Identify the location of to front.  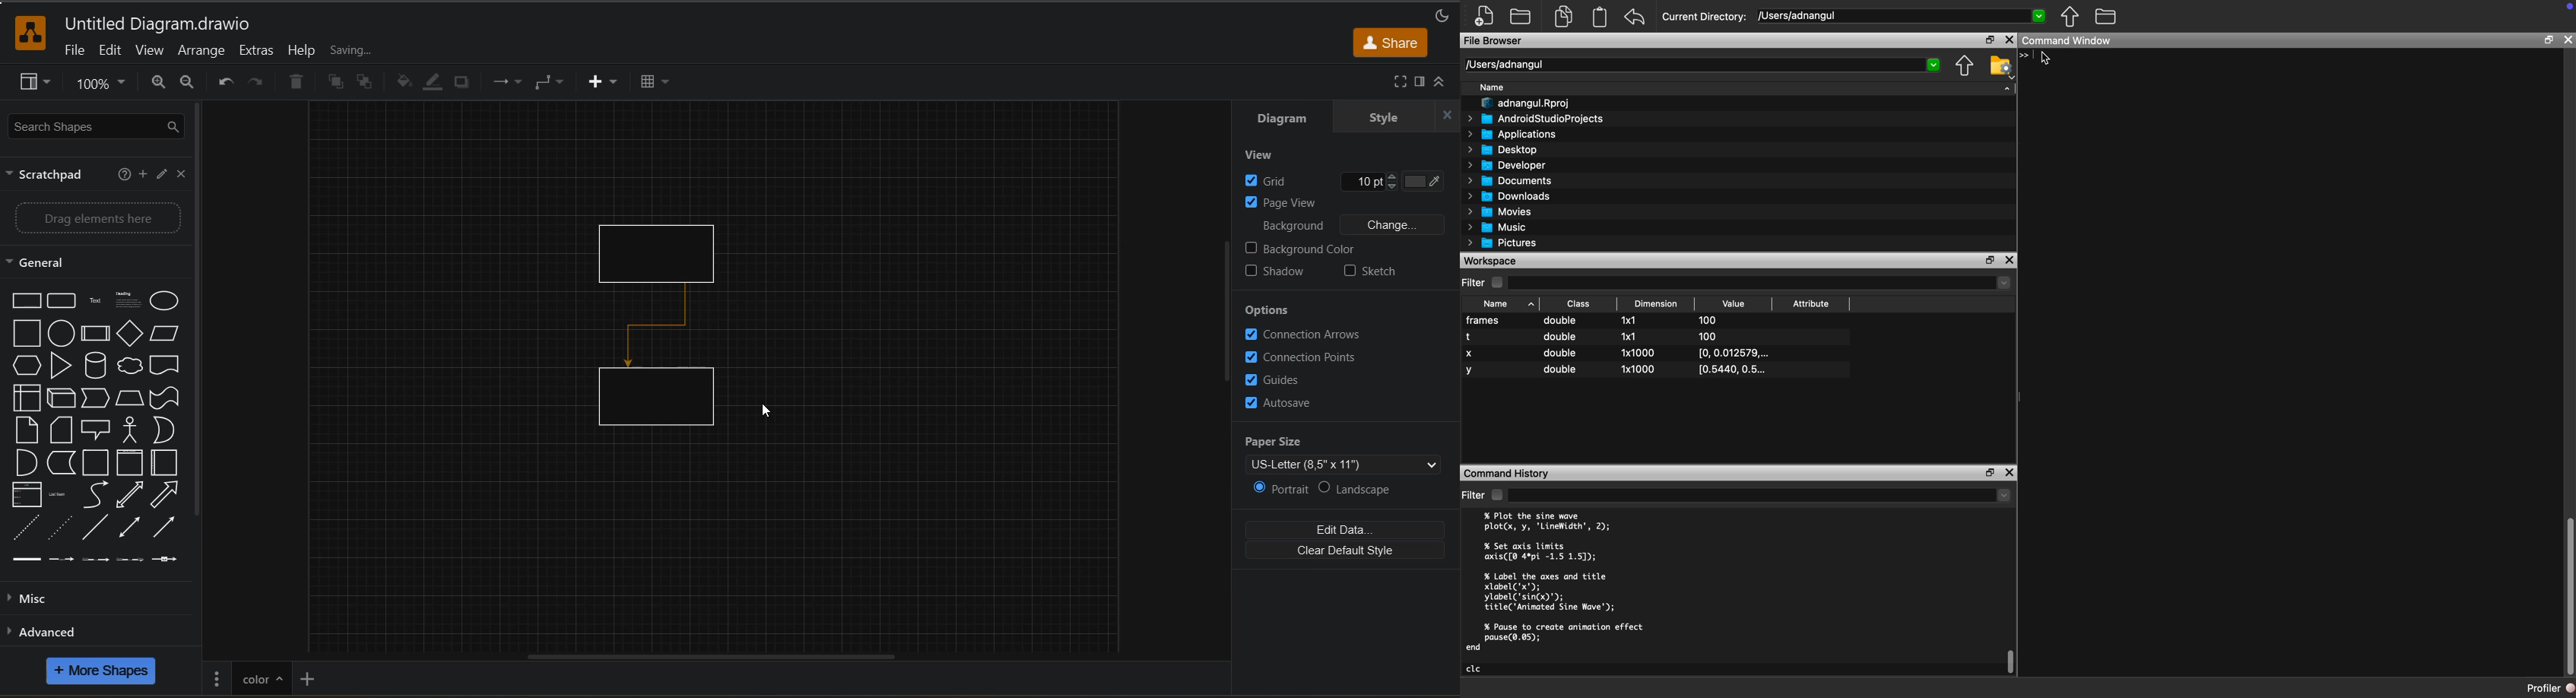
(332, 82).